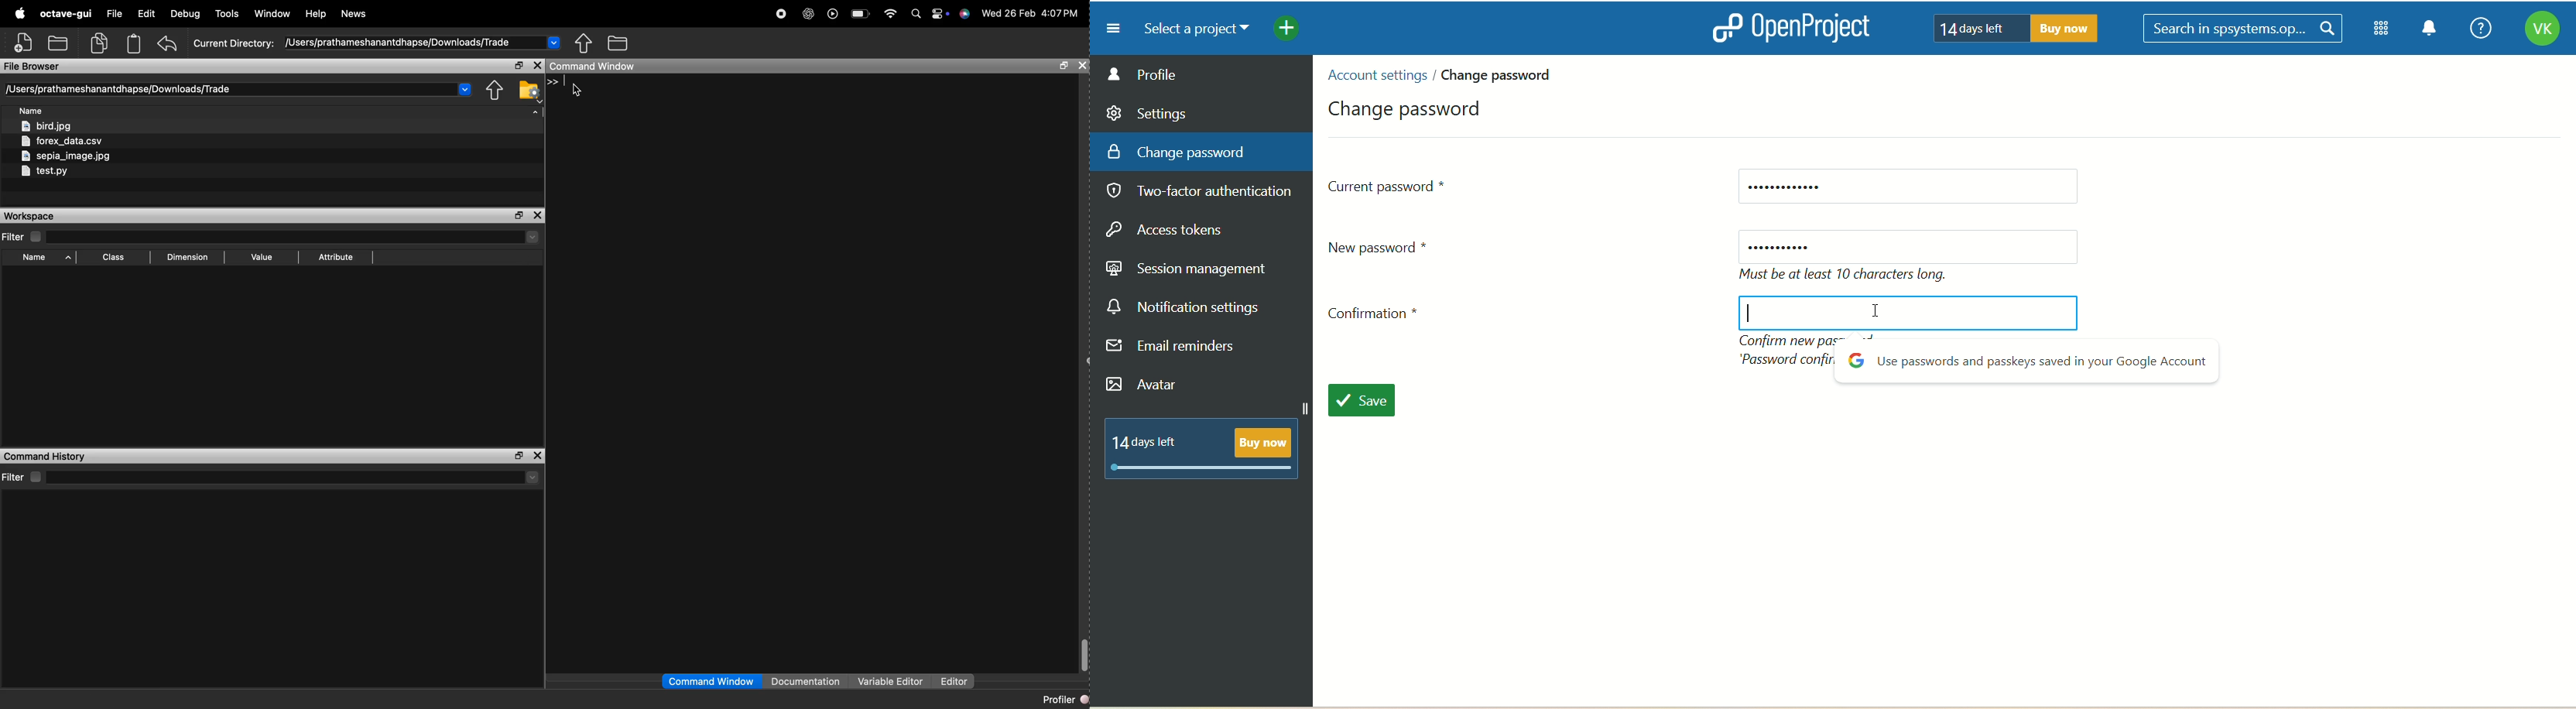  I want to click on module, so click(2384, 29).